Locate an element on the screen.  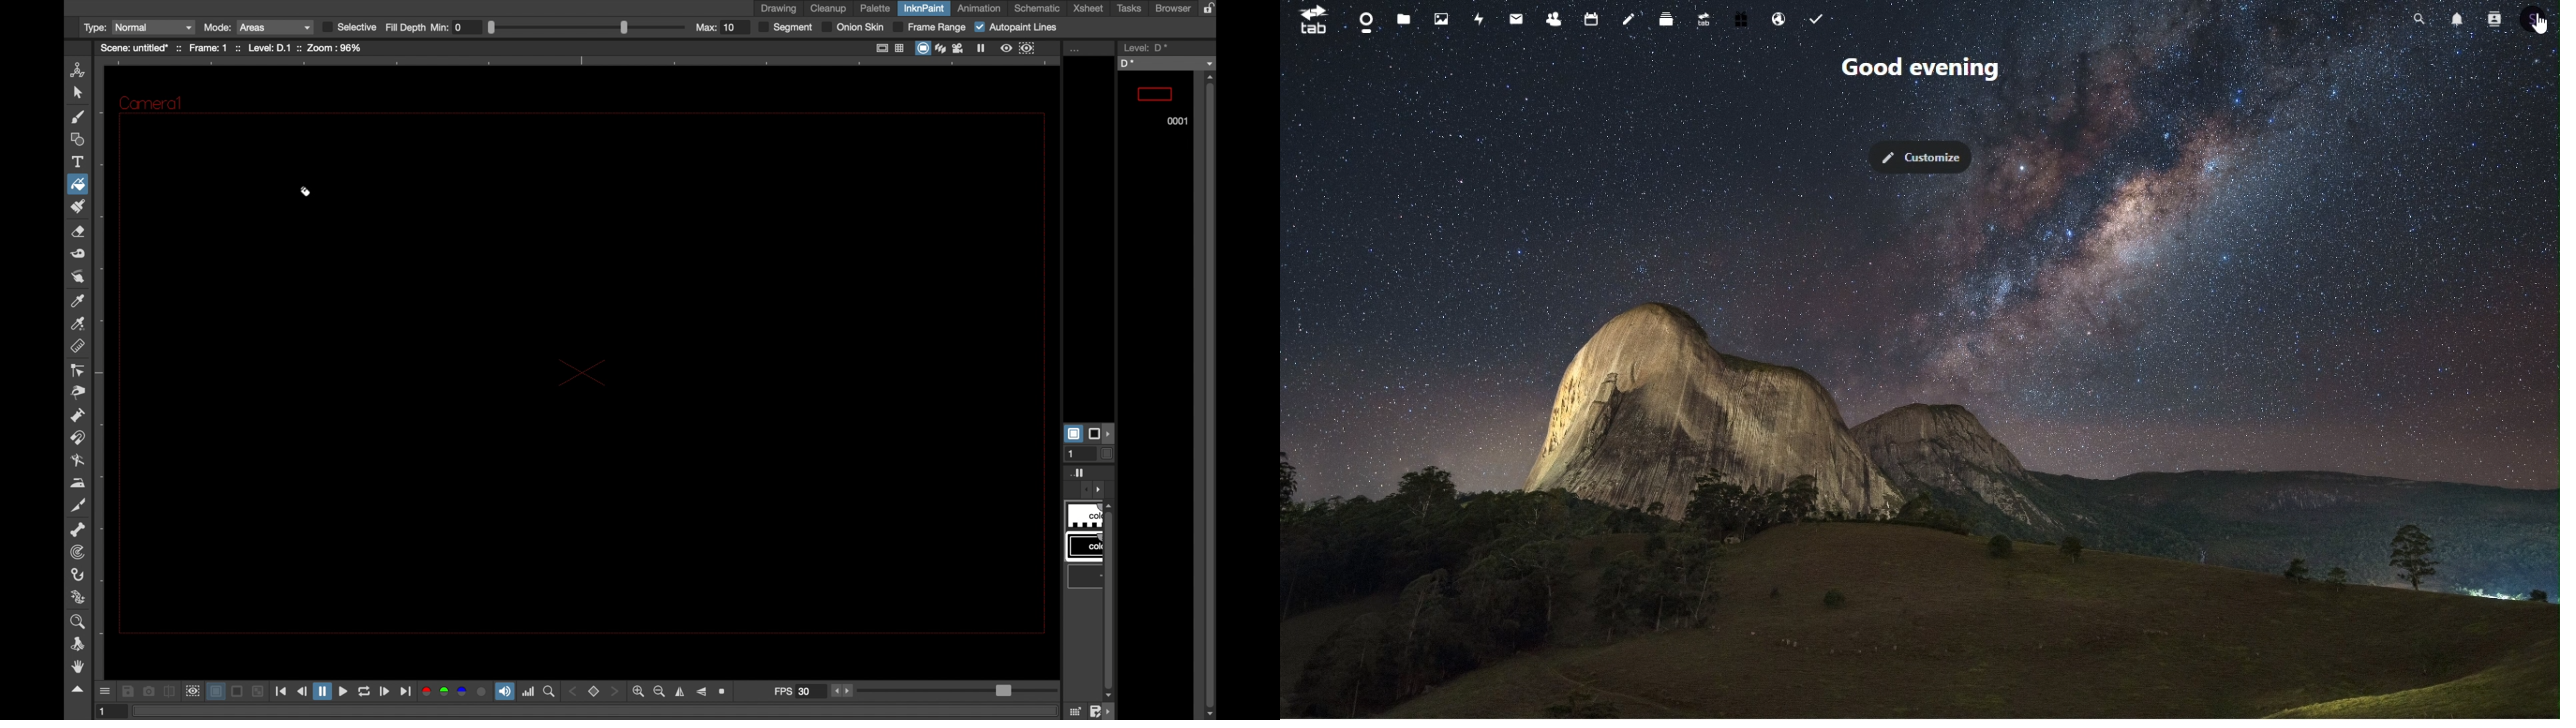
contacts is located at coordinates (1554, 17).